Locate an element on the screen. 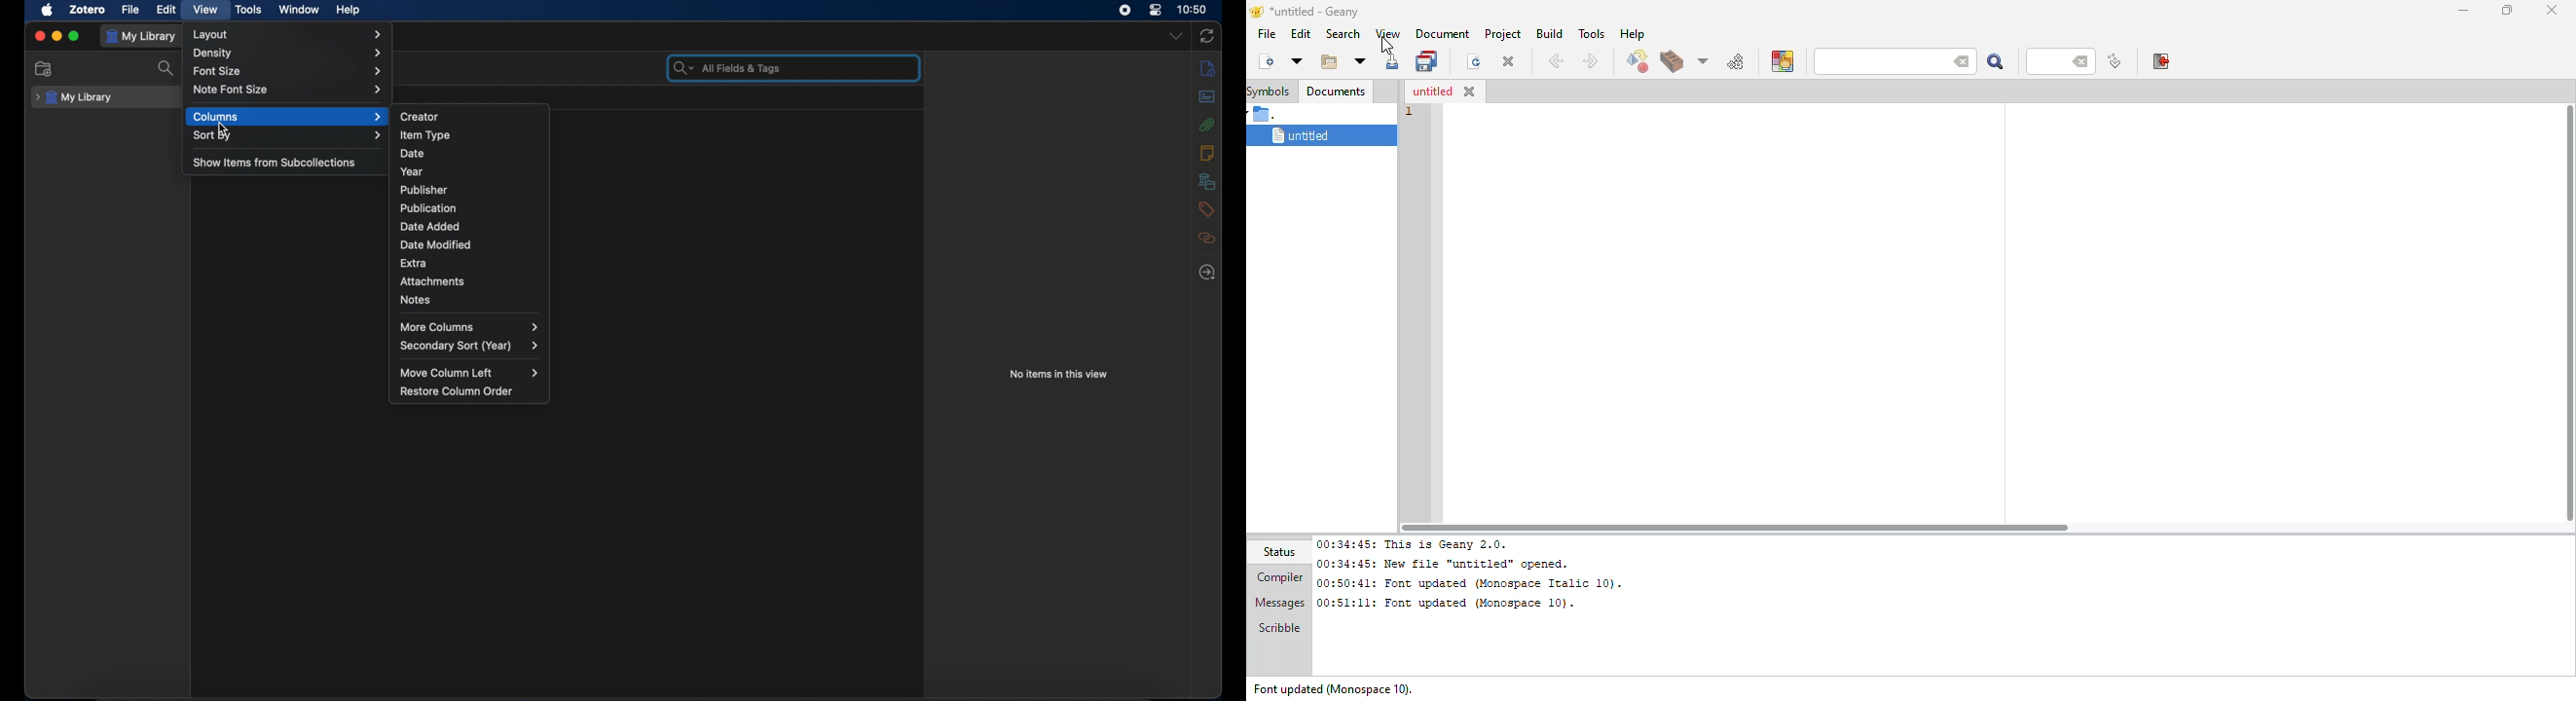 This screenshot has width=2576, height=728. apple is located at coordinates (47, 10).